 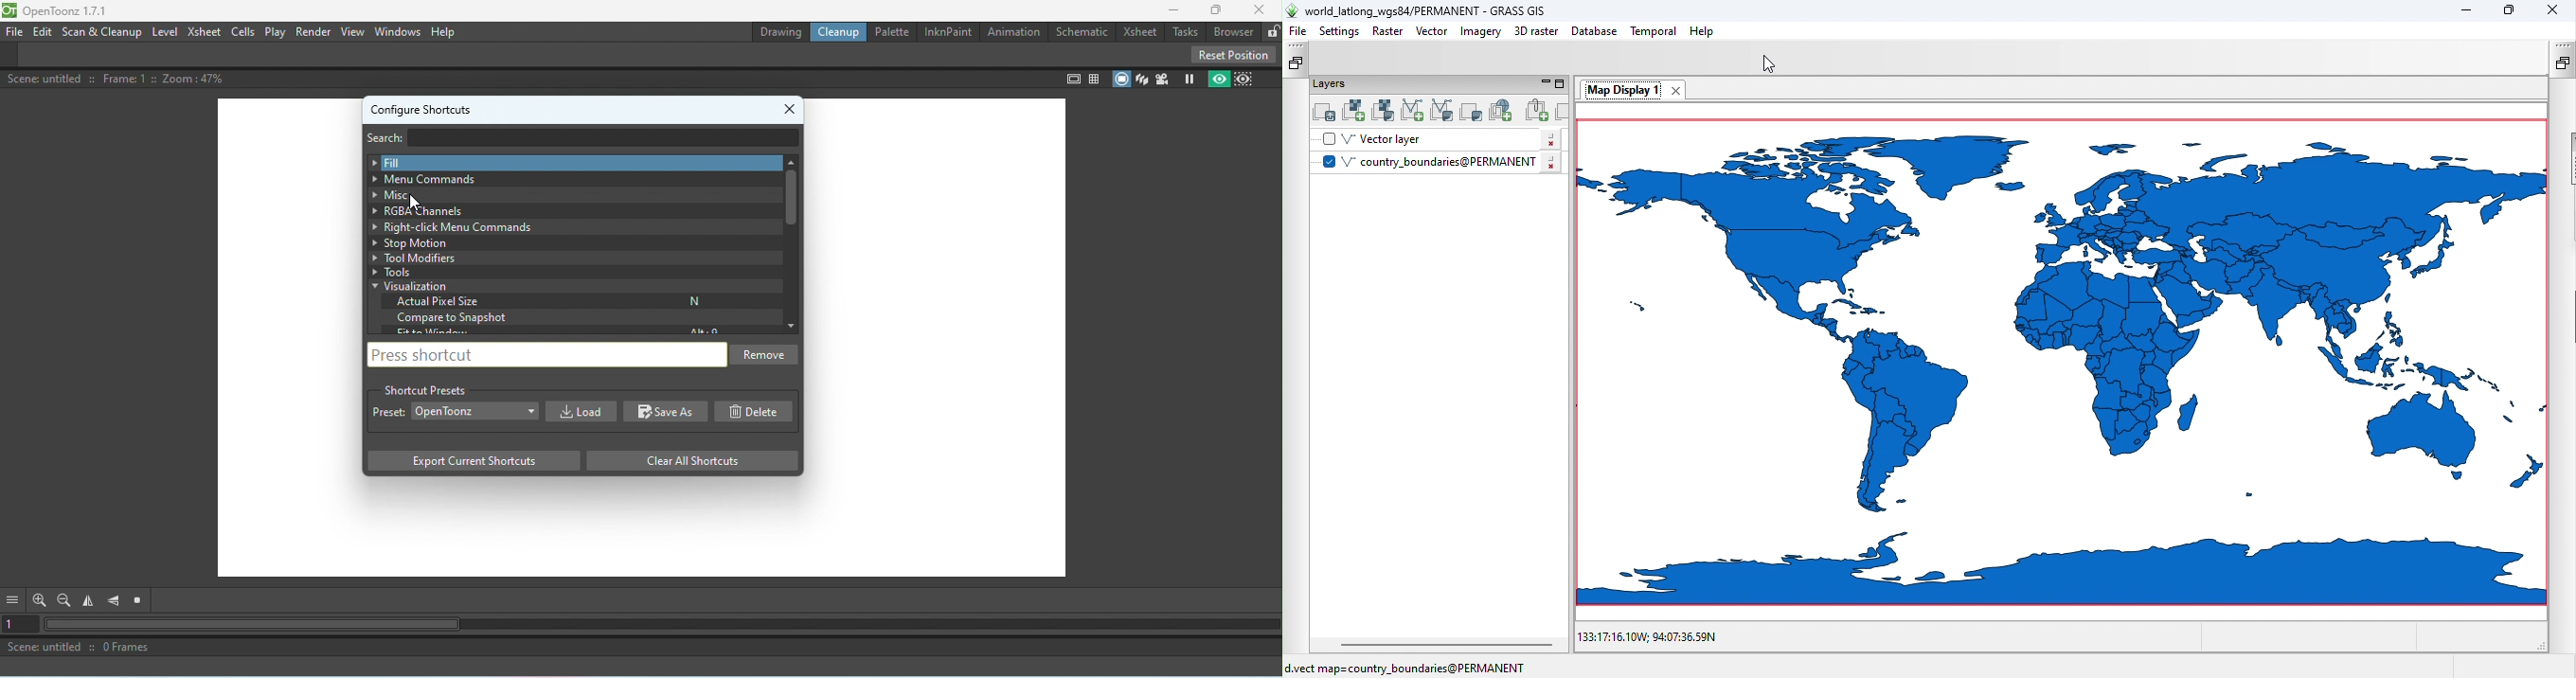 I want to click on Render, so click(x=313, y=33).